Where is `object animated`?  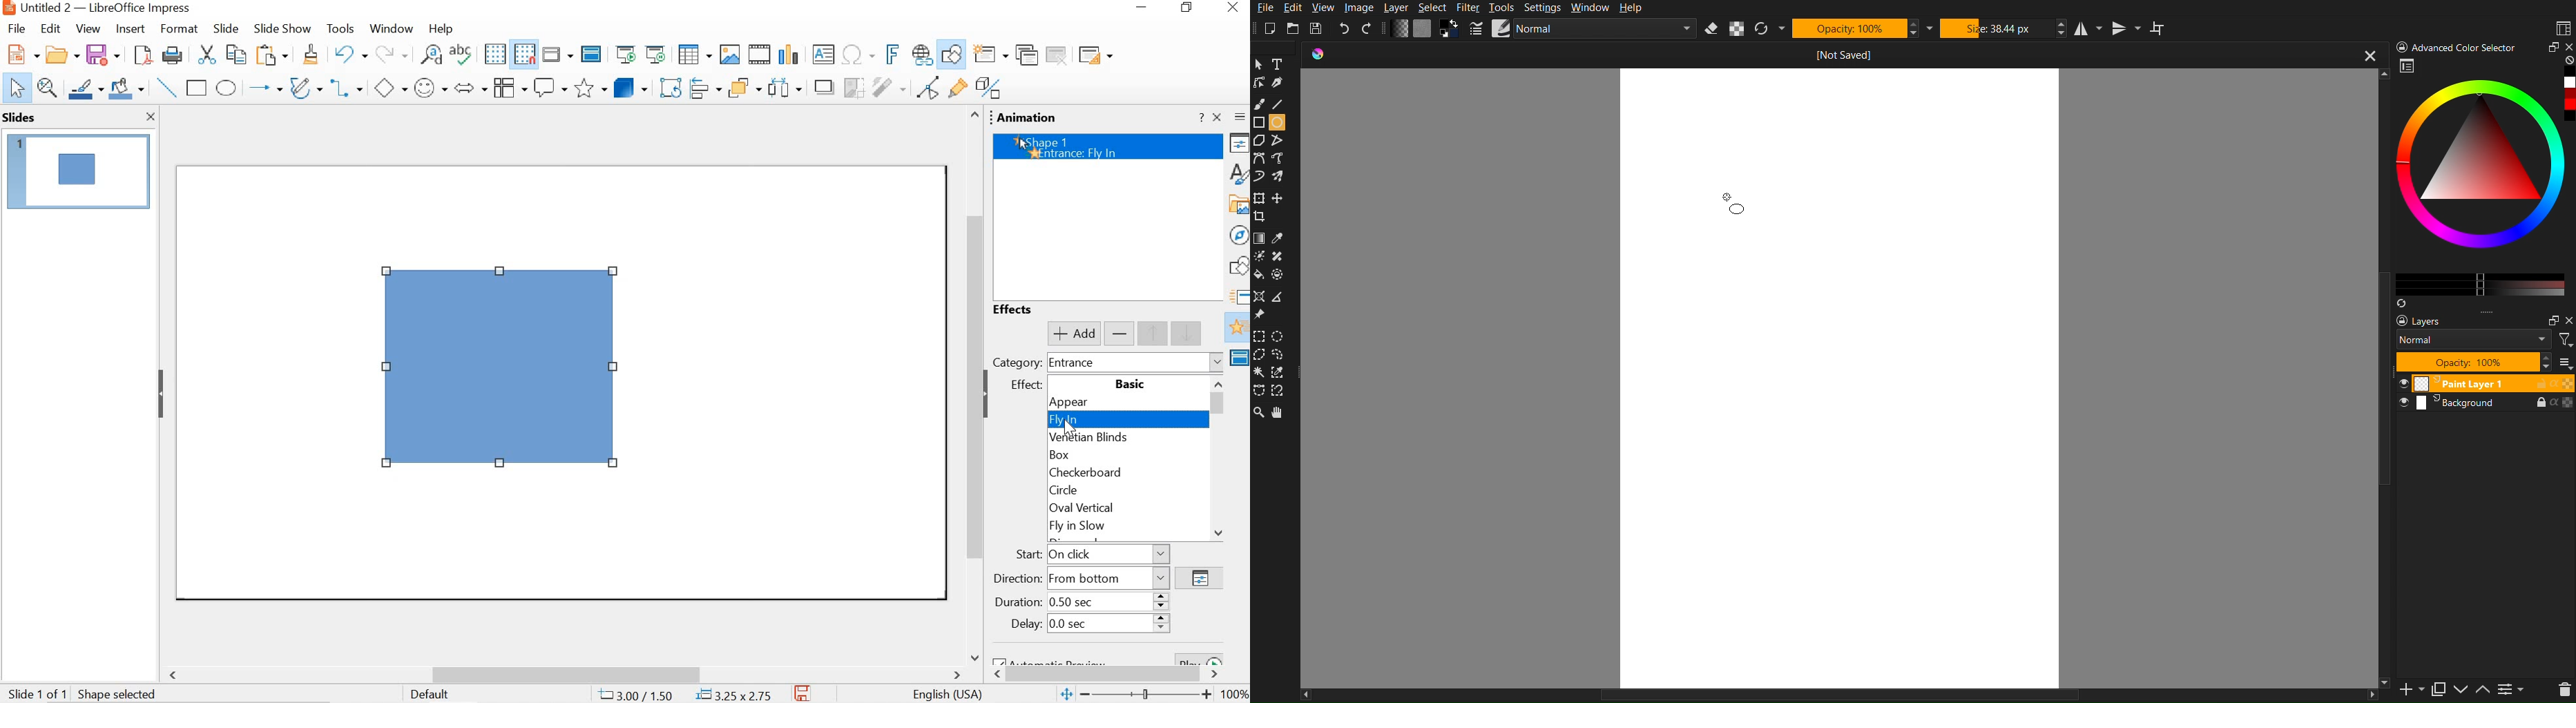 object animated is located at coordinates (499, 369).